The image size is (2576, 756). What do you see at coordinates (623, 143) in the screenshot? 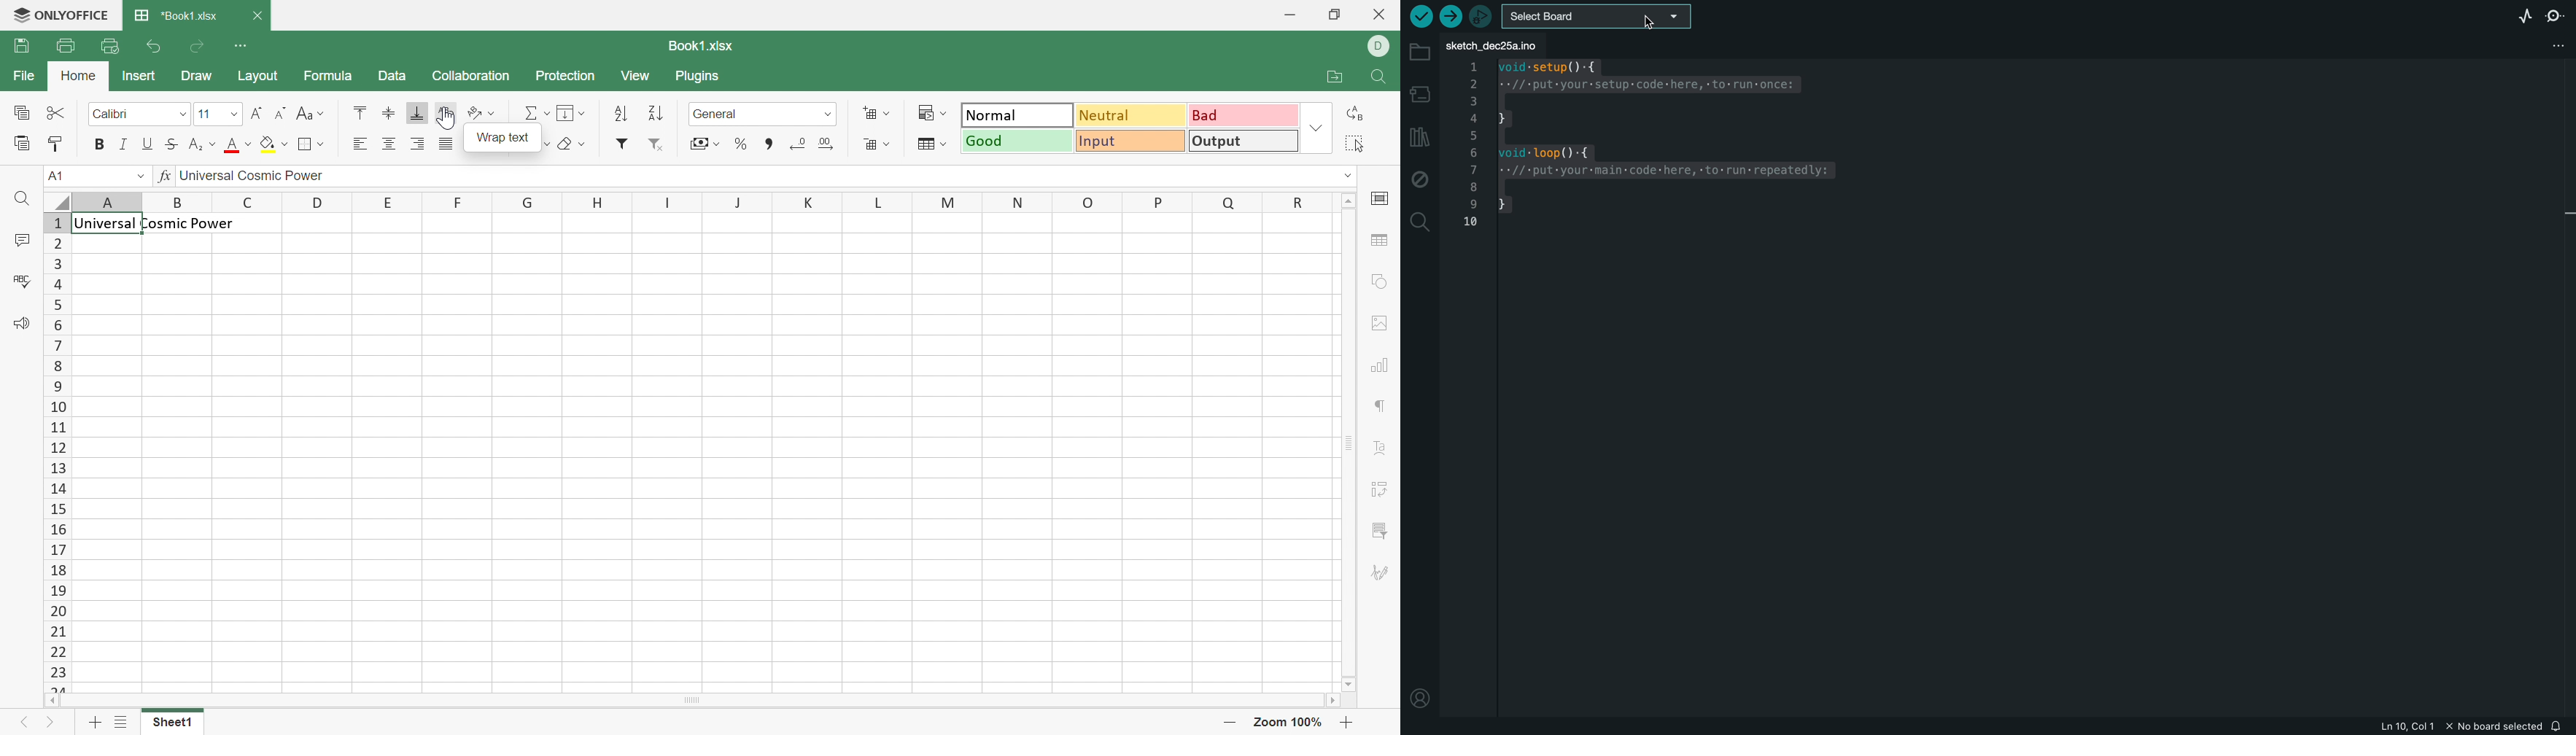
I see `Insert Filter` at bounding box center [623, 143].